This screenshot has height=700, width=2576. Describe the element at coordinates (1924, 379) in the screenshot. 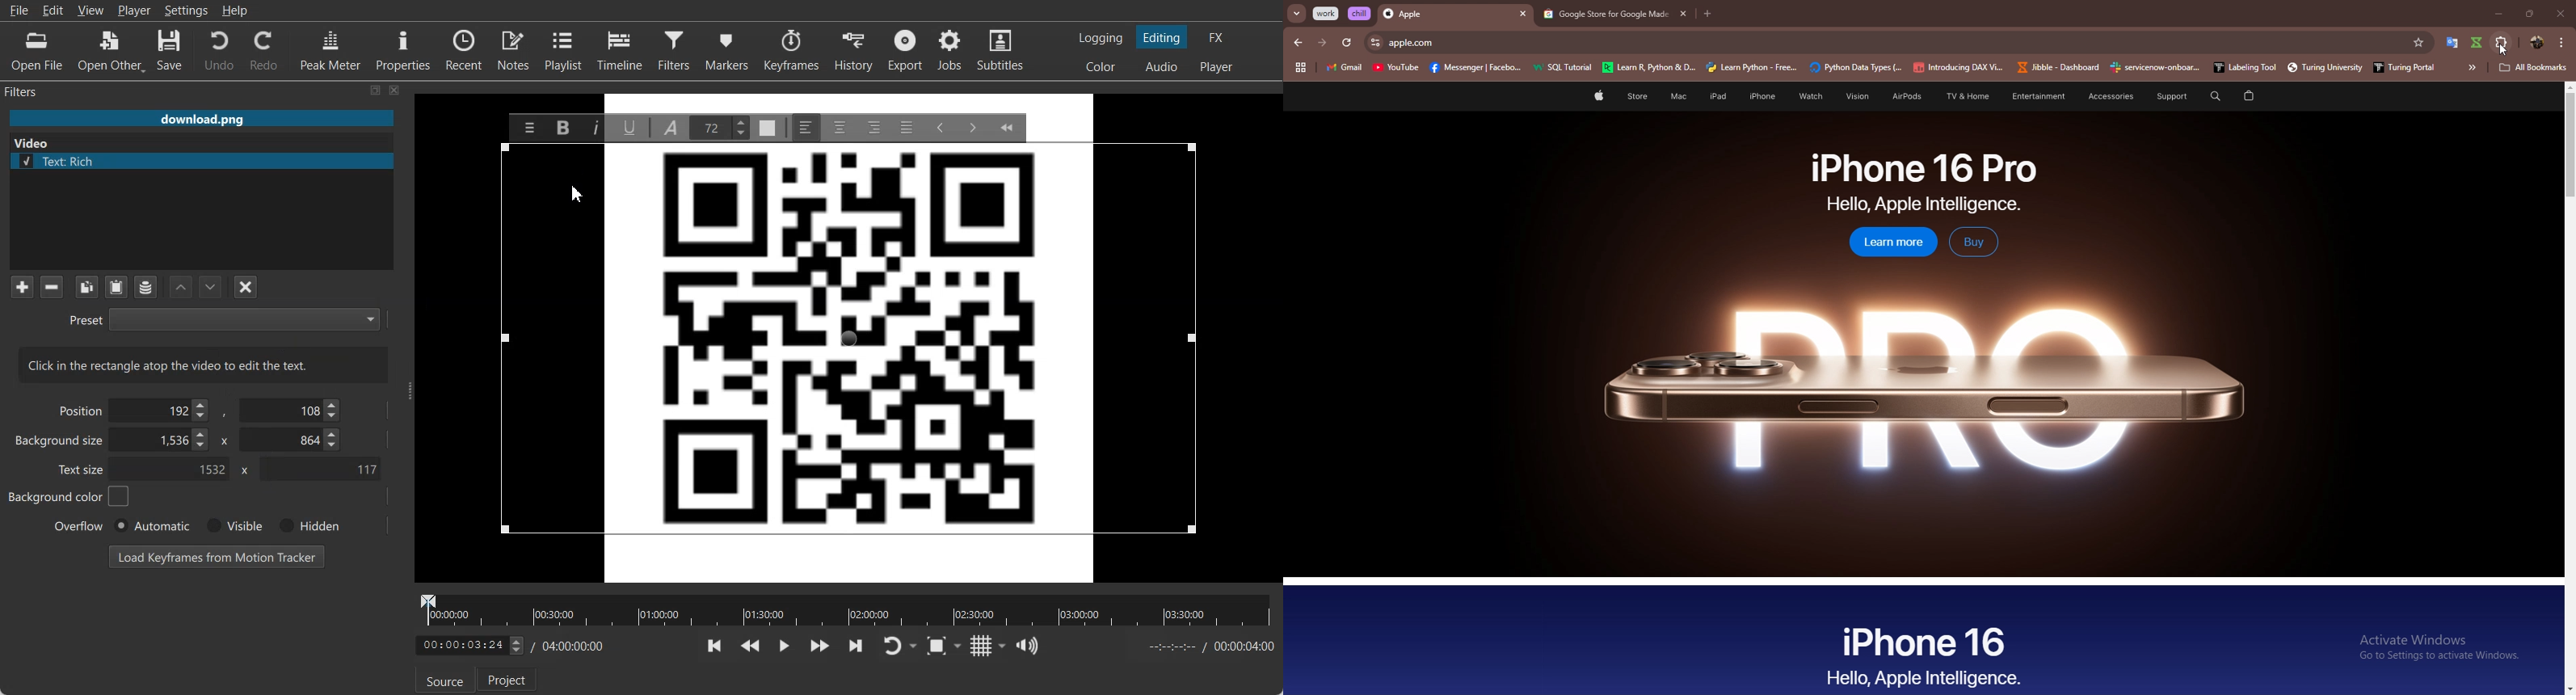

I see `Pro` at that location.